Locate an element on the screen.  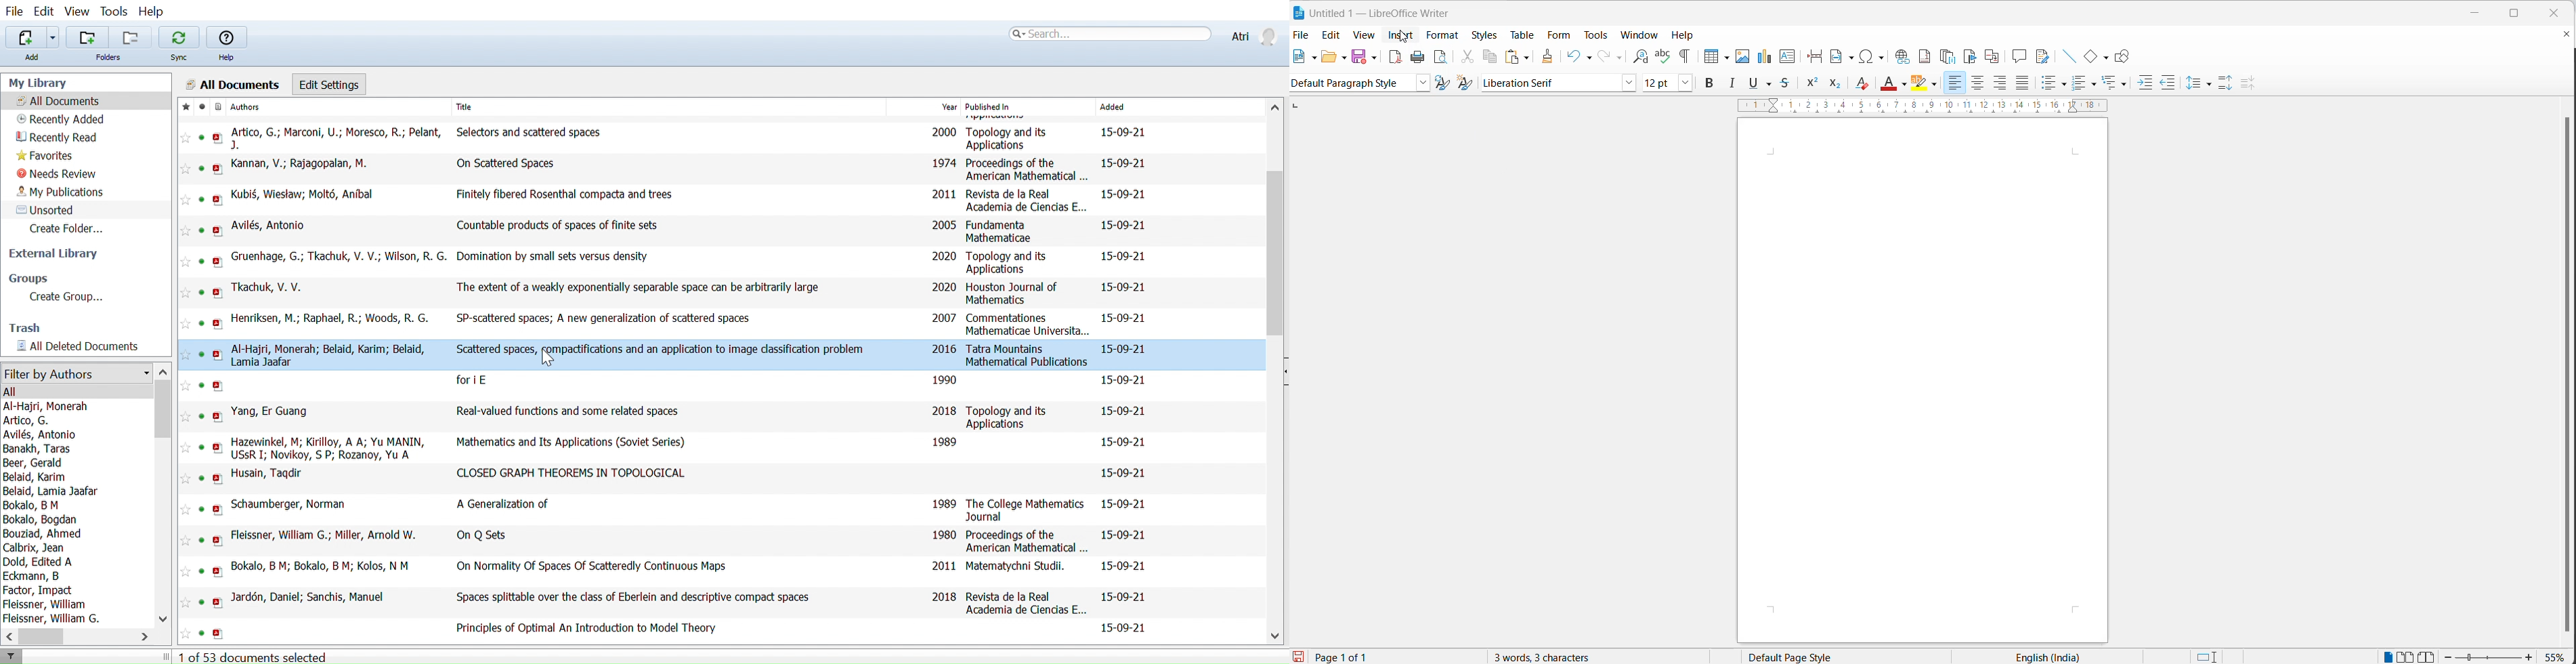
Reading status is located at coordinates (202, 108).